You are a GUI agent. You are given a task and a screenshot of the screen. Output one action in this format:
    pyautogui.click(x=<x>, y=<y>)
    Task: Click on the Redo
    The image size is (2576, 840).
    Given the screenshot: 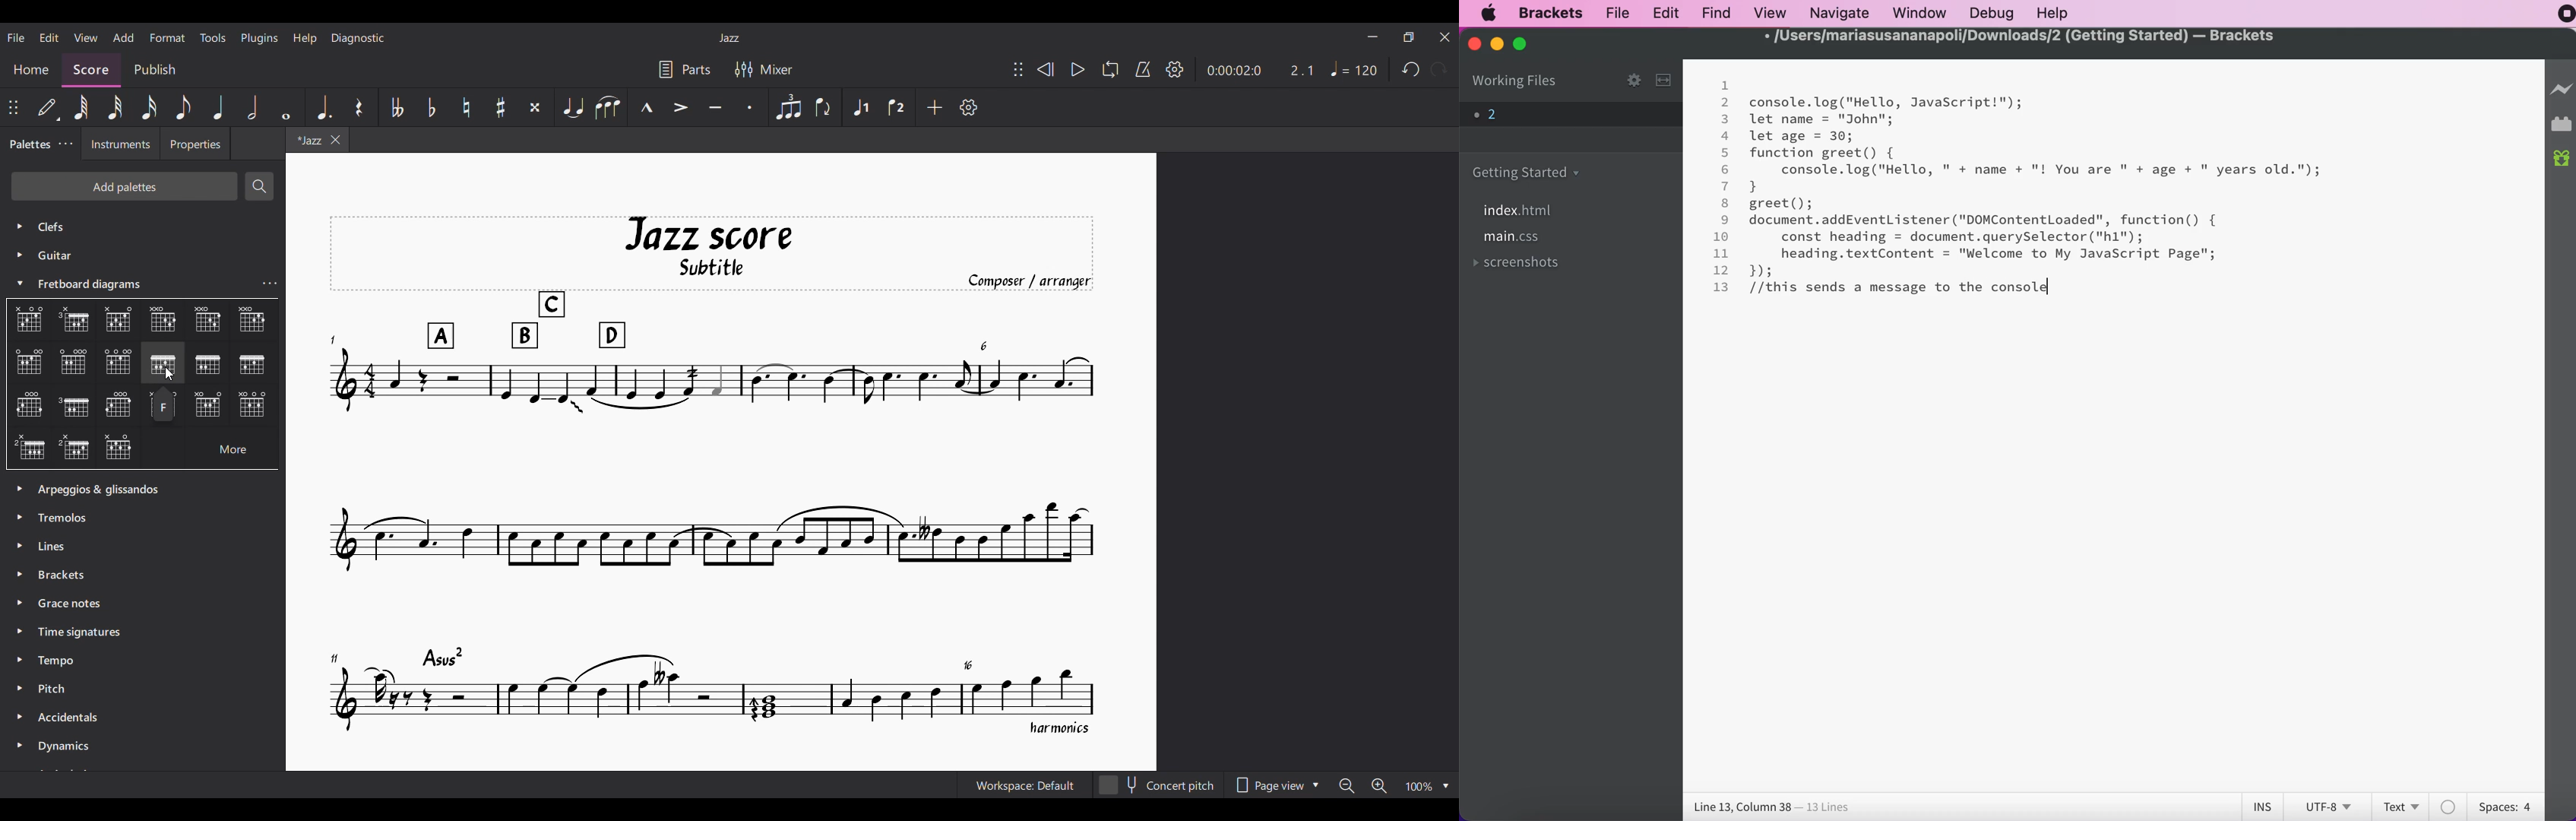 What is the action you would take?
    pyautogui.click(x=1440, y=69)
    